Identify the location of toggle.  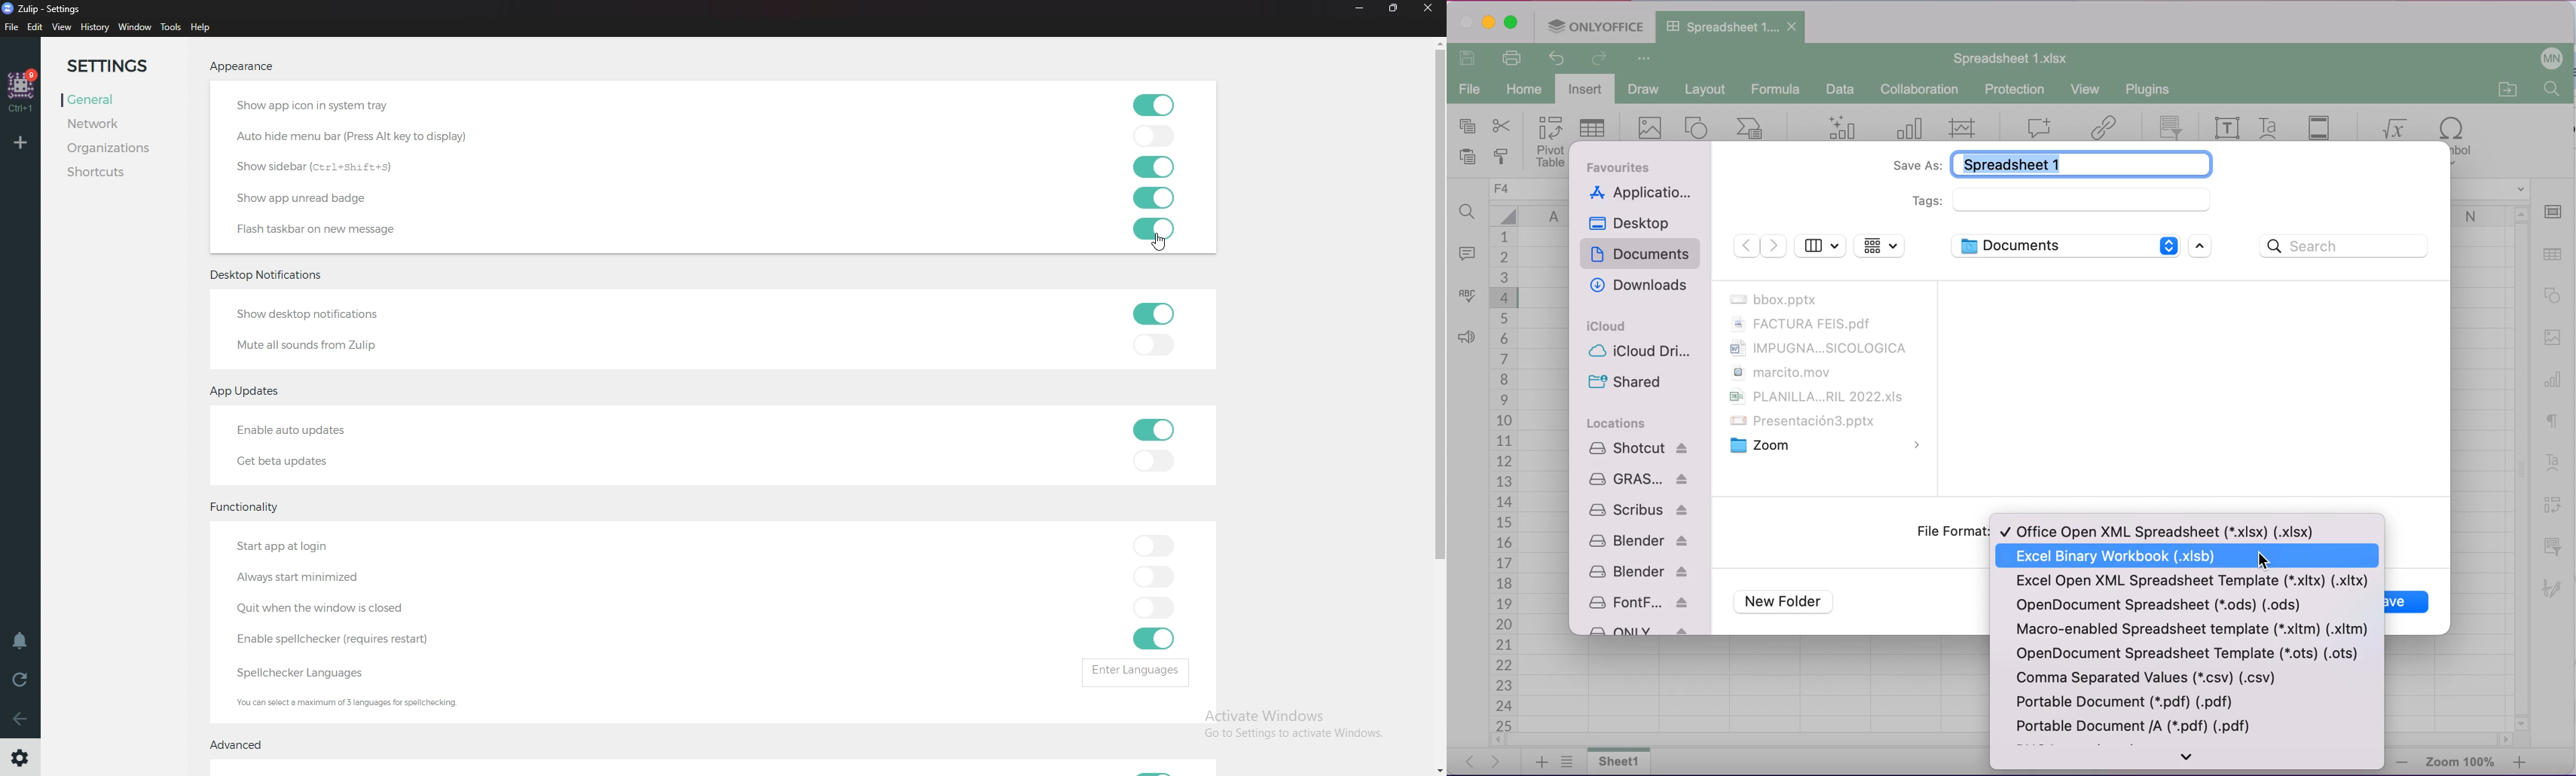
(1153, 313).